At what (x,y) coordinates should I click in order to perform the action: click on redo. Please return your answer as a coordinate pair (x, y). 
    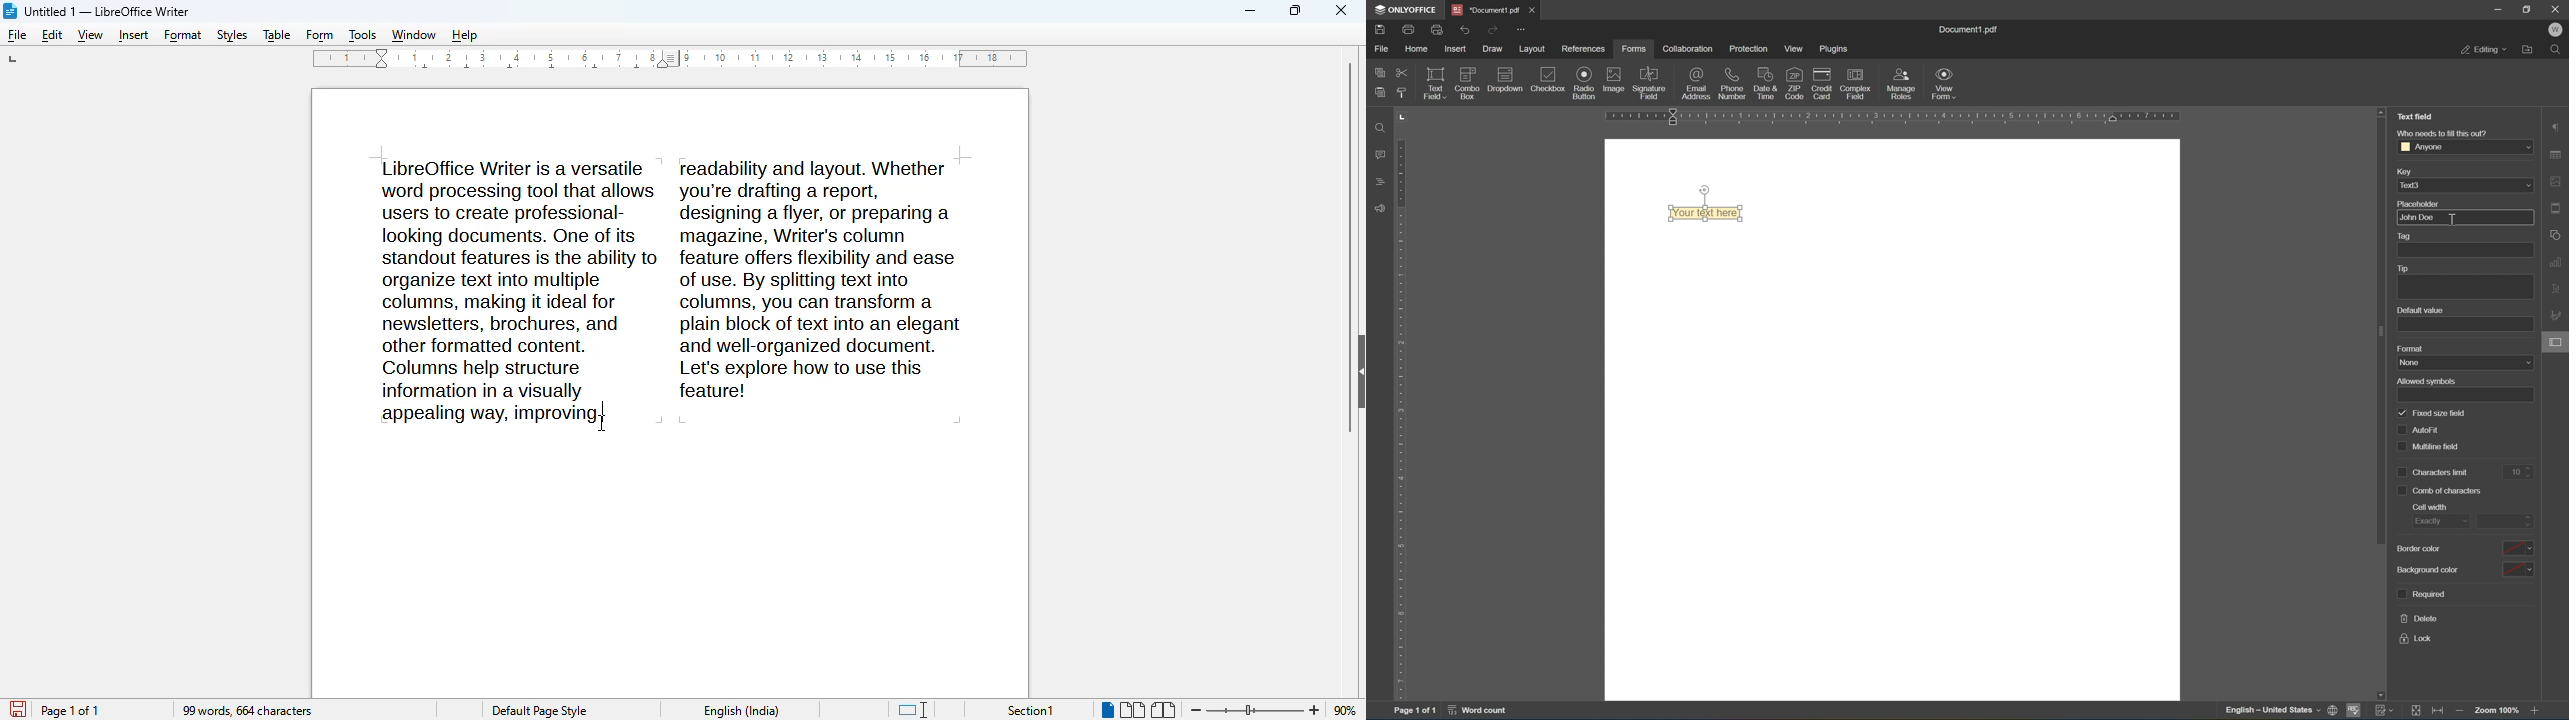
    Looking at the image, I should click on (1492, 29).